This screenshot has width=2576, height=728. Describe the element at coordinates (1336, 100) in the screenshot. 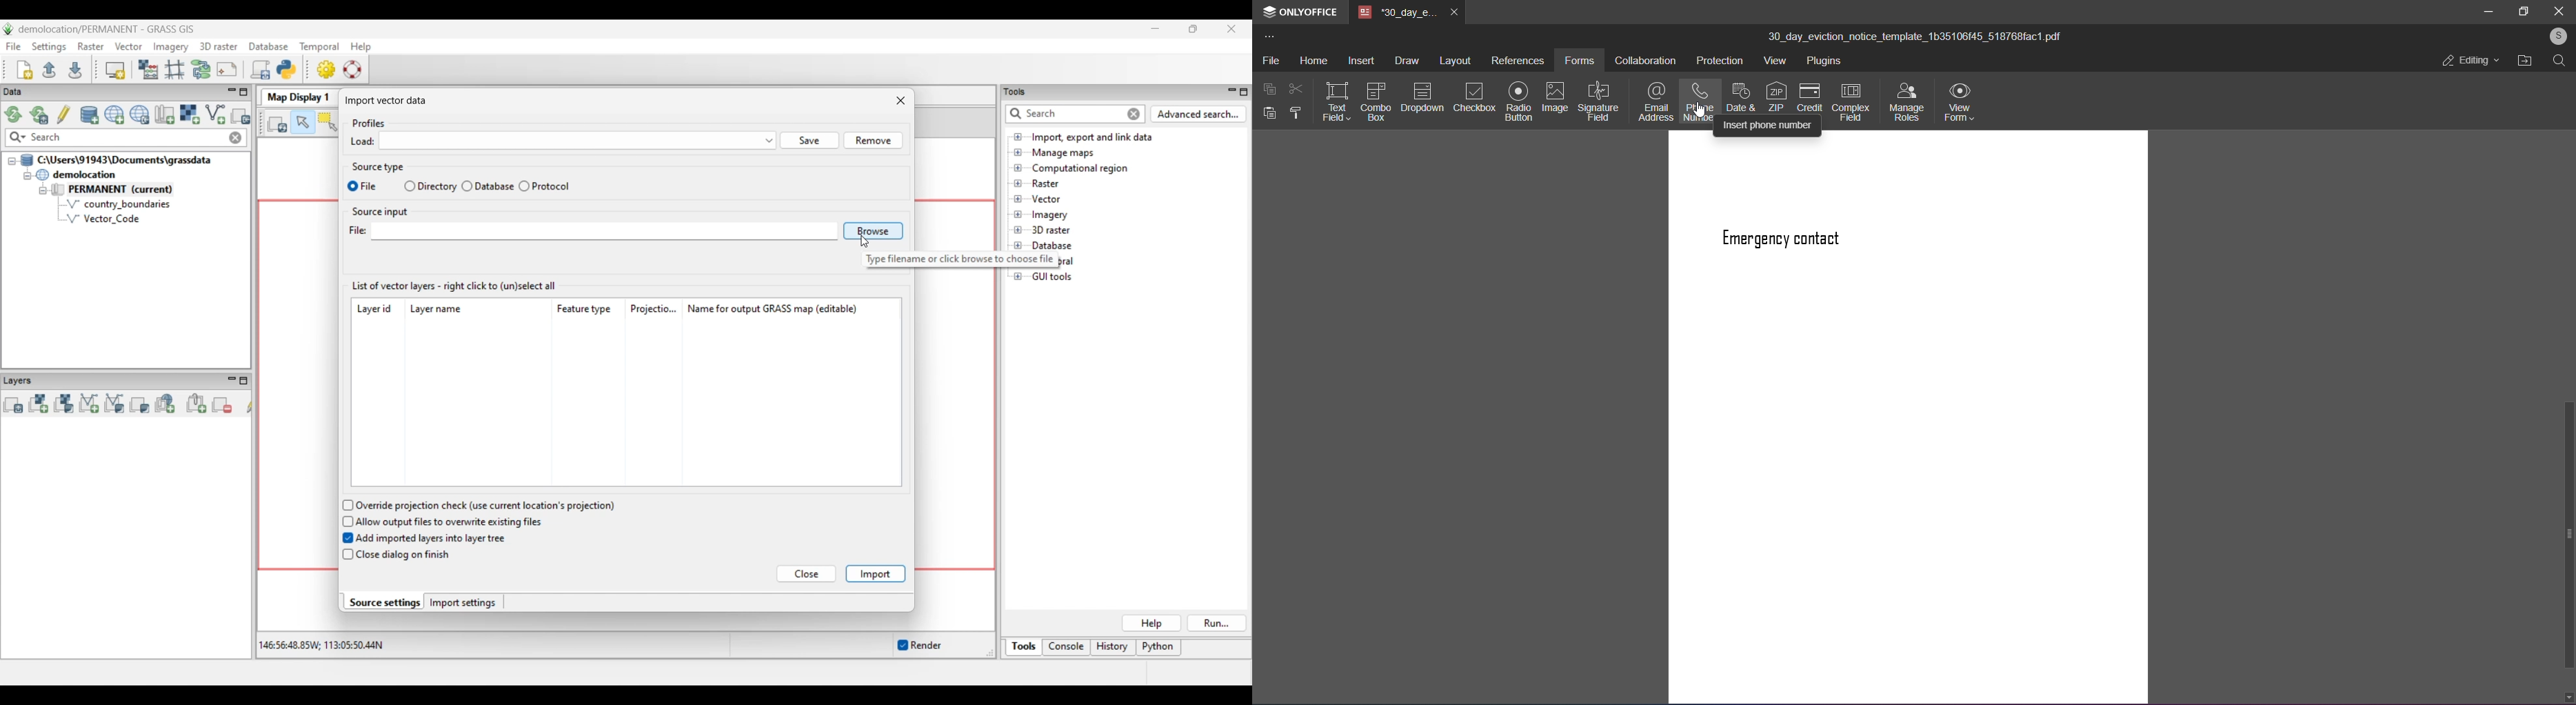

I see `text field` at that location.